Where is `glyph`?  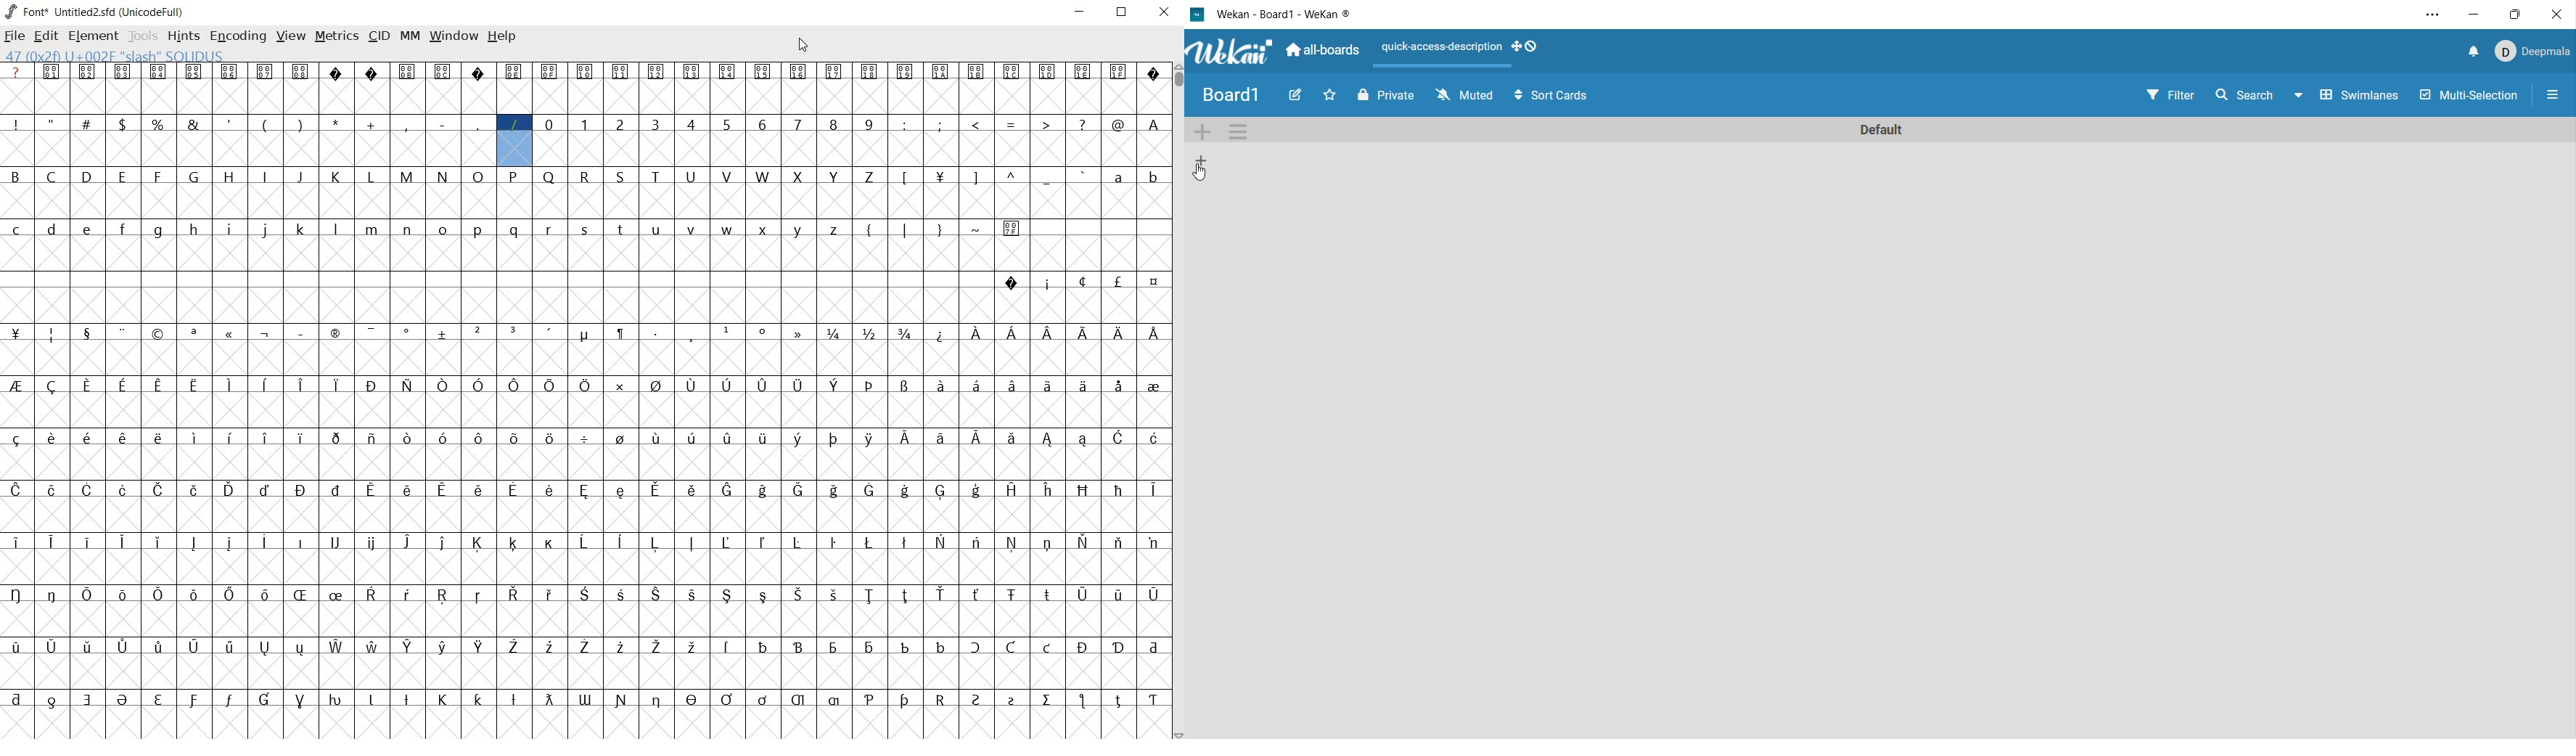 glyph is located at coordinates (1154, 333).